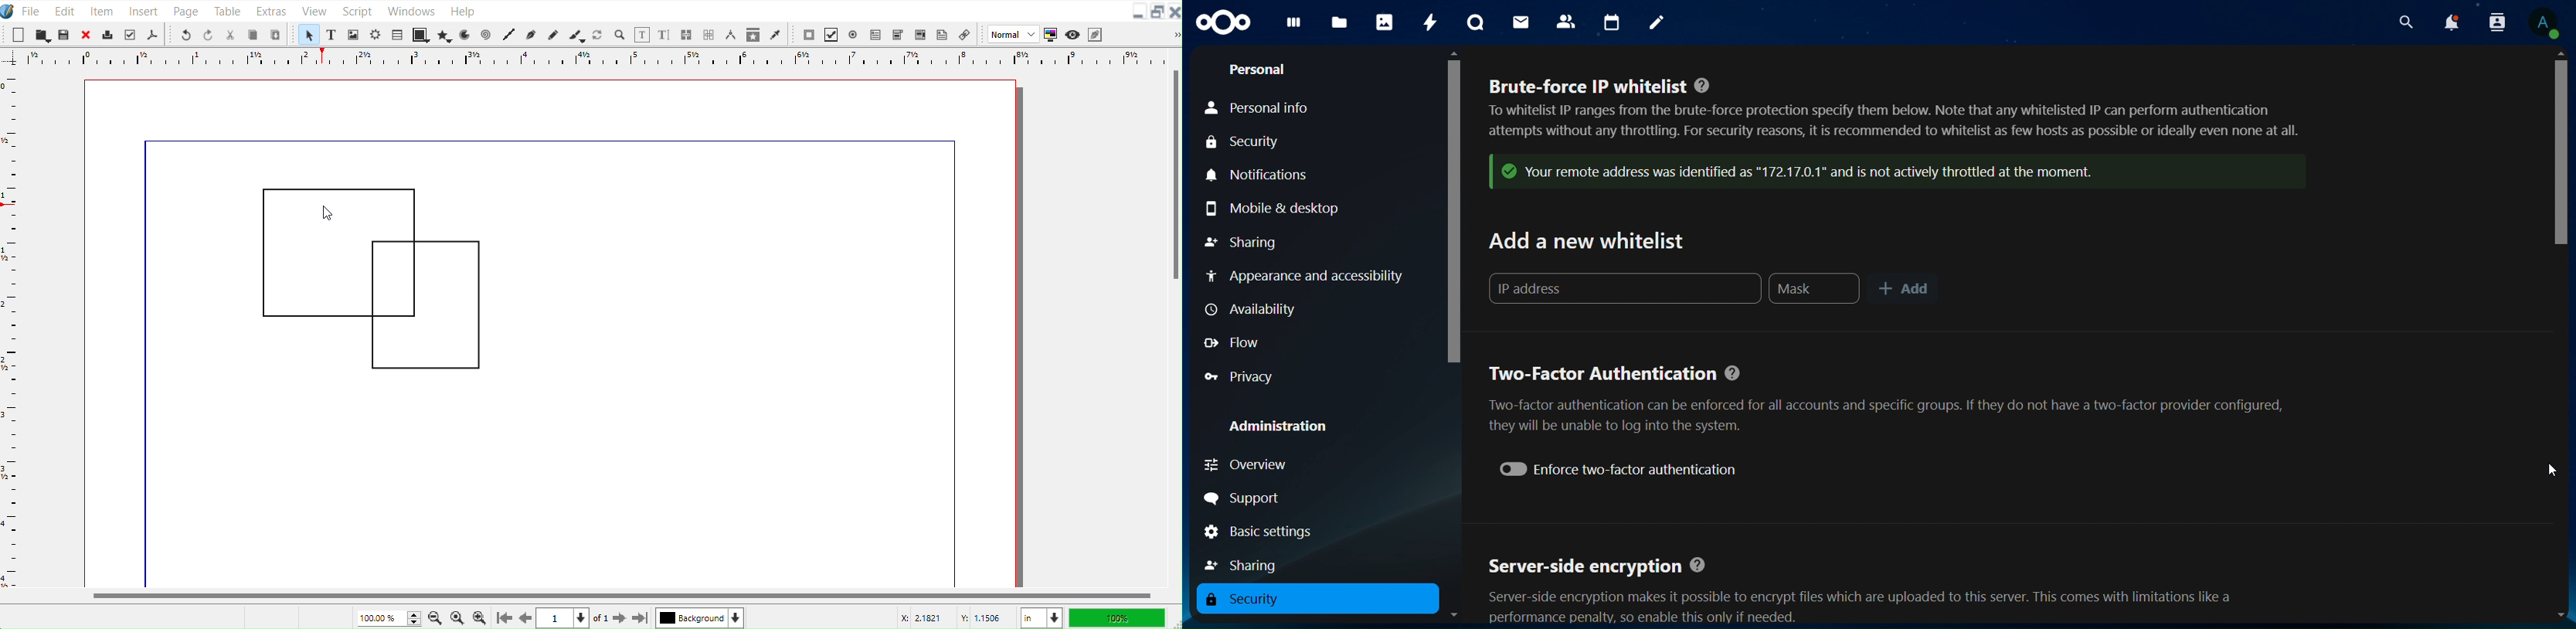  What do you see at coordinates (2551, 469) in the screenshot?
I see `cursor` at bounding box center [2551, 469].